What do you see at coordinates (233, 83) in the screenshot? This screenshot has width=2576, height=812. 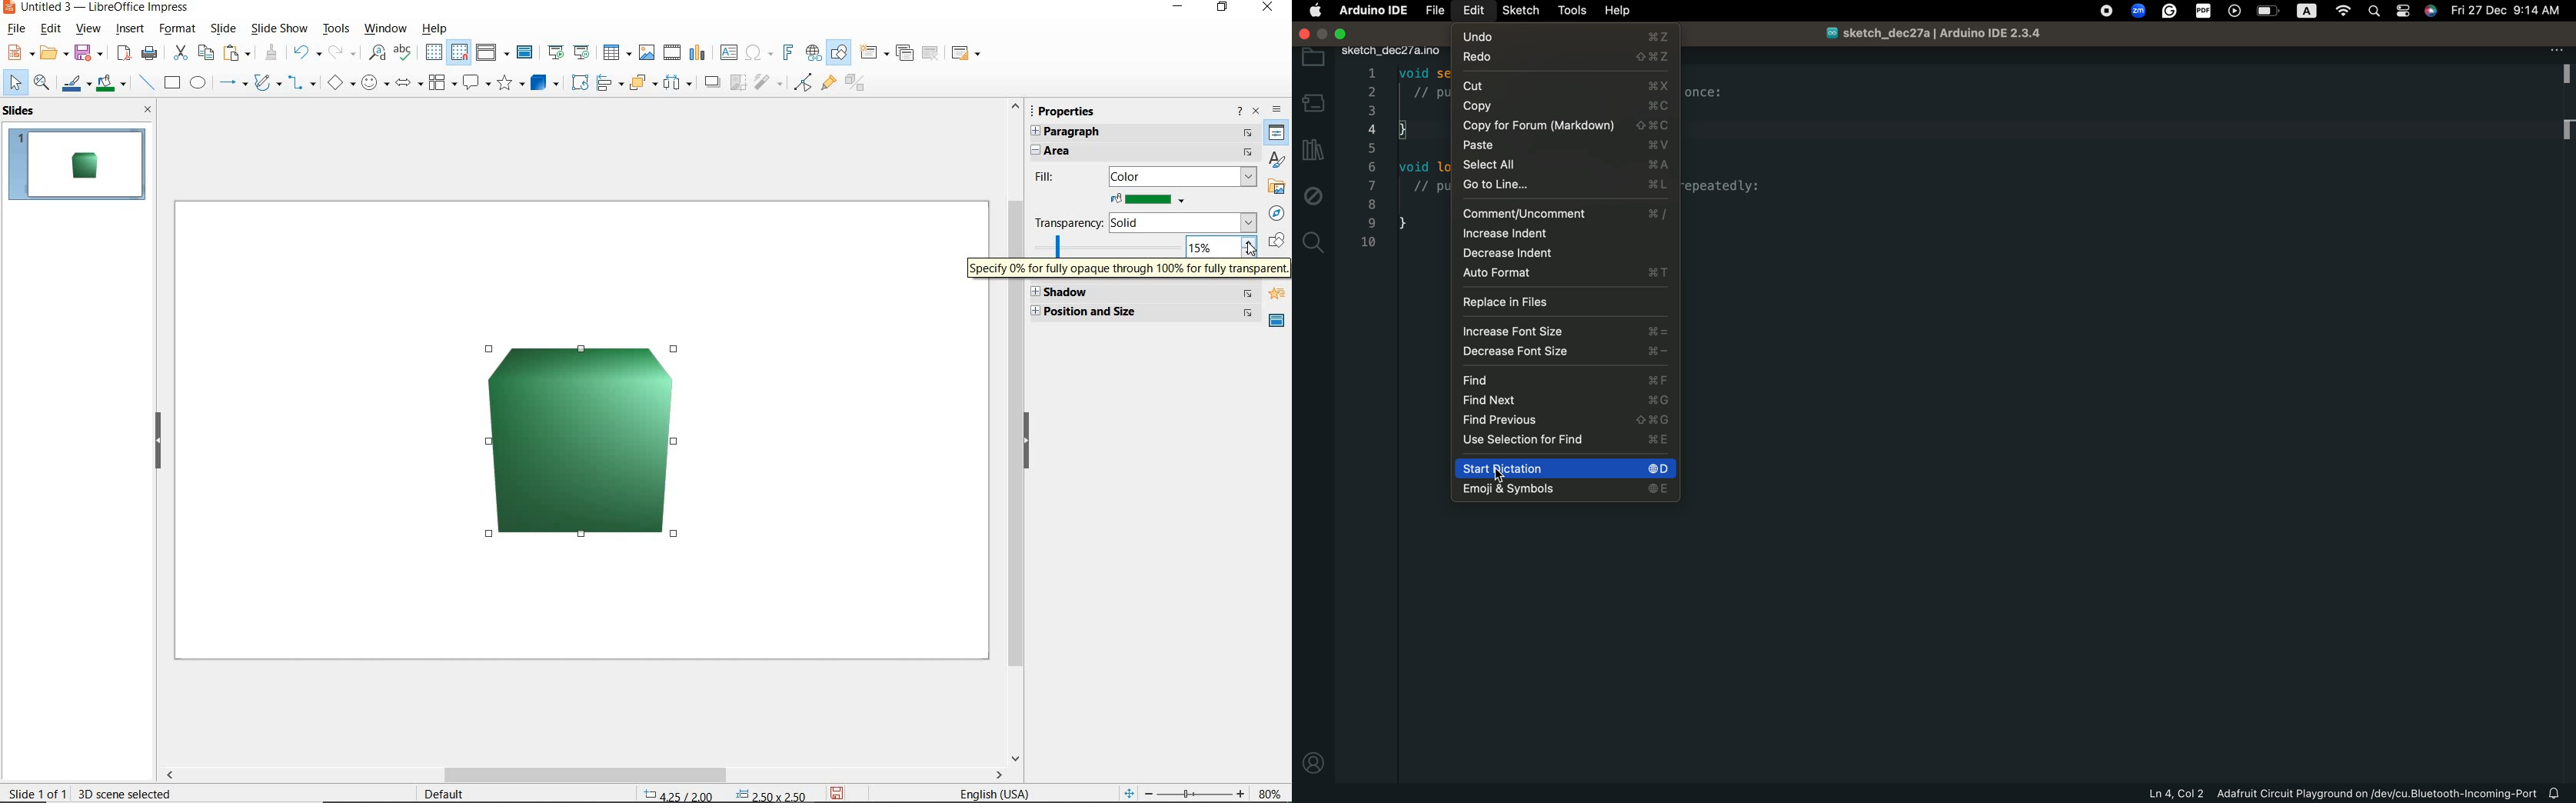 I see `lines and arrows` at bounding box center [233, 83].